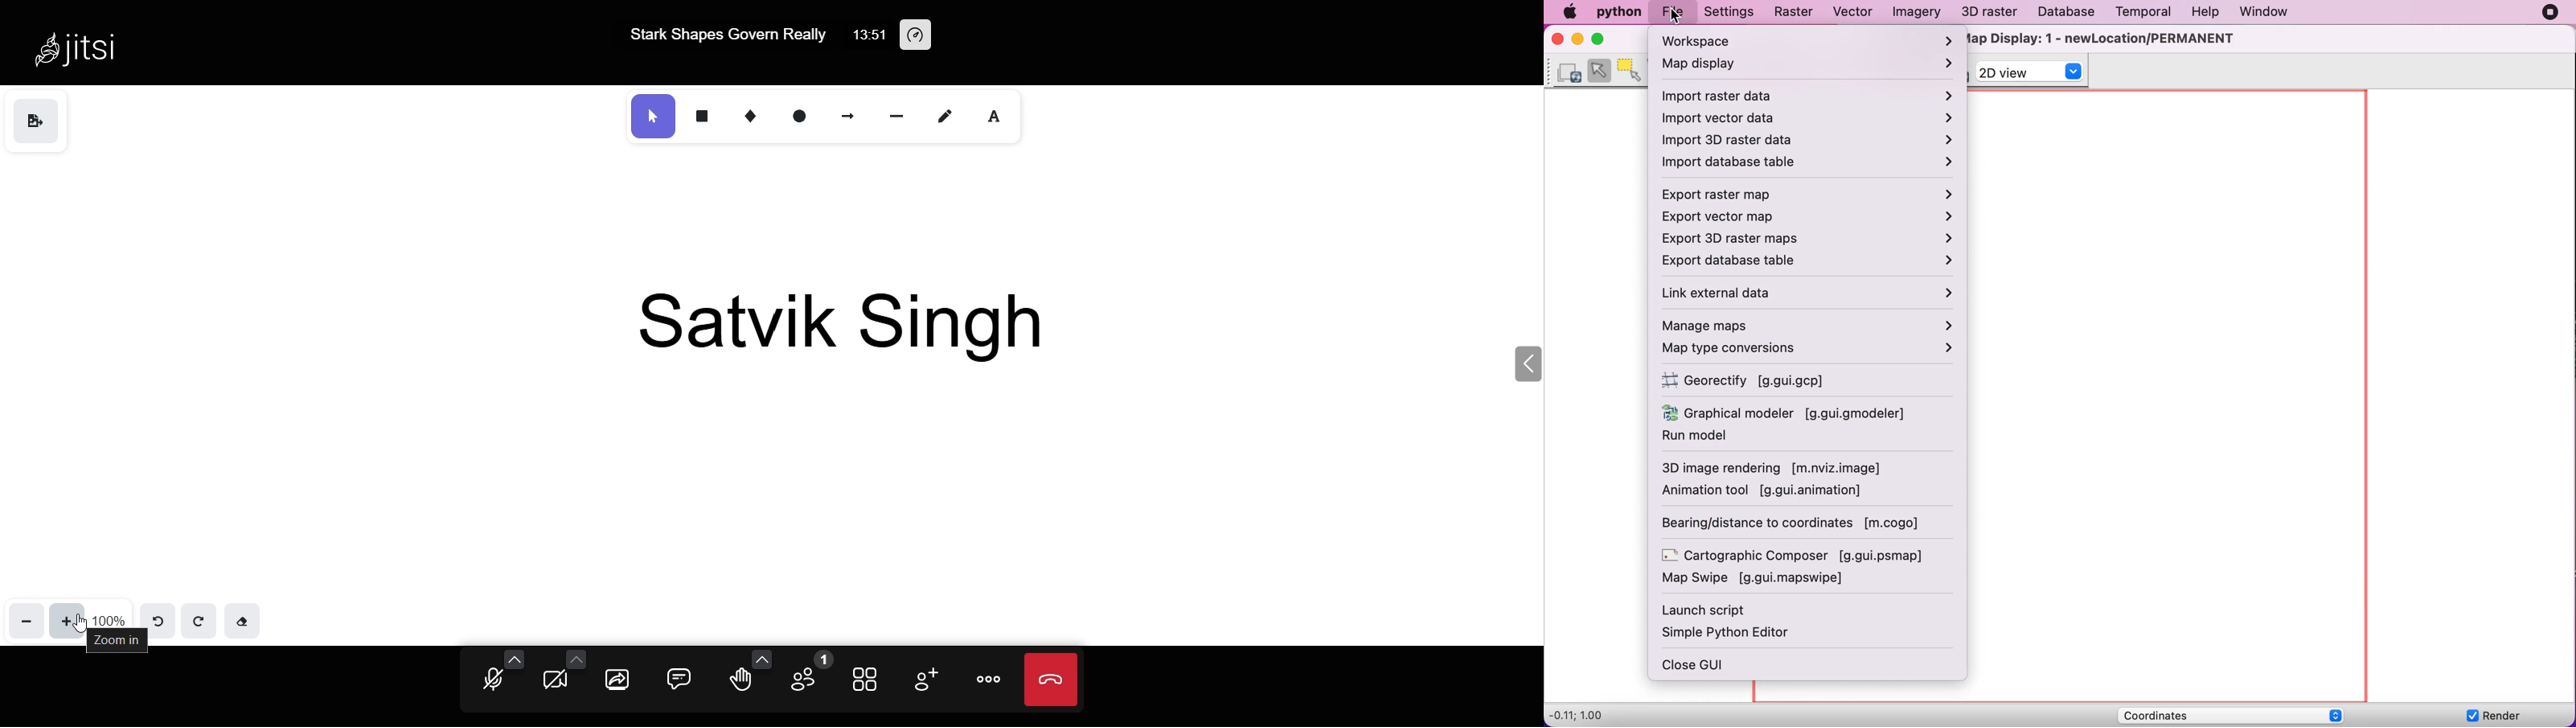 The width and height of the screenshot is (2576, 728). Describe the element at coordinates (114, 643) in the screenshot. I see `zoom in` at that location.